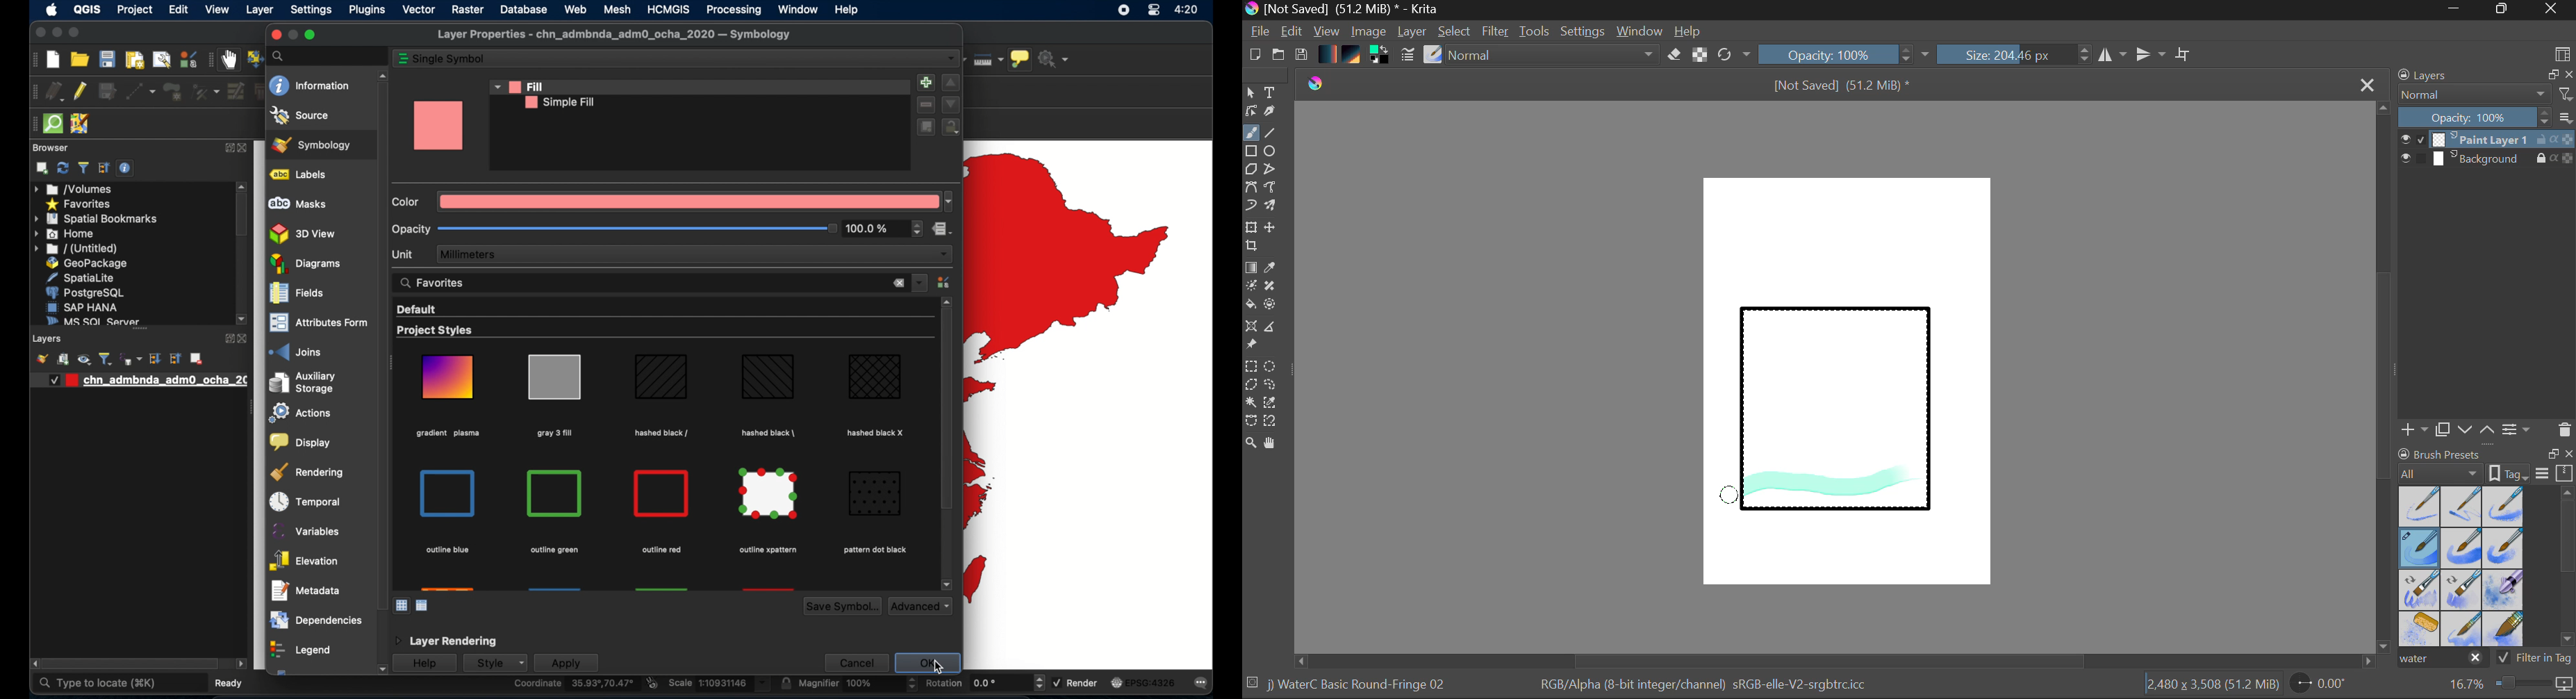 Image resolution: width=2576 pixels, height=700 pixels. I want to click on Water C - Special Splats, so click(2420, 629).